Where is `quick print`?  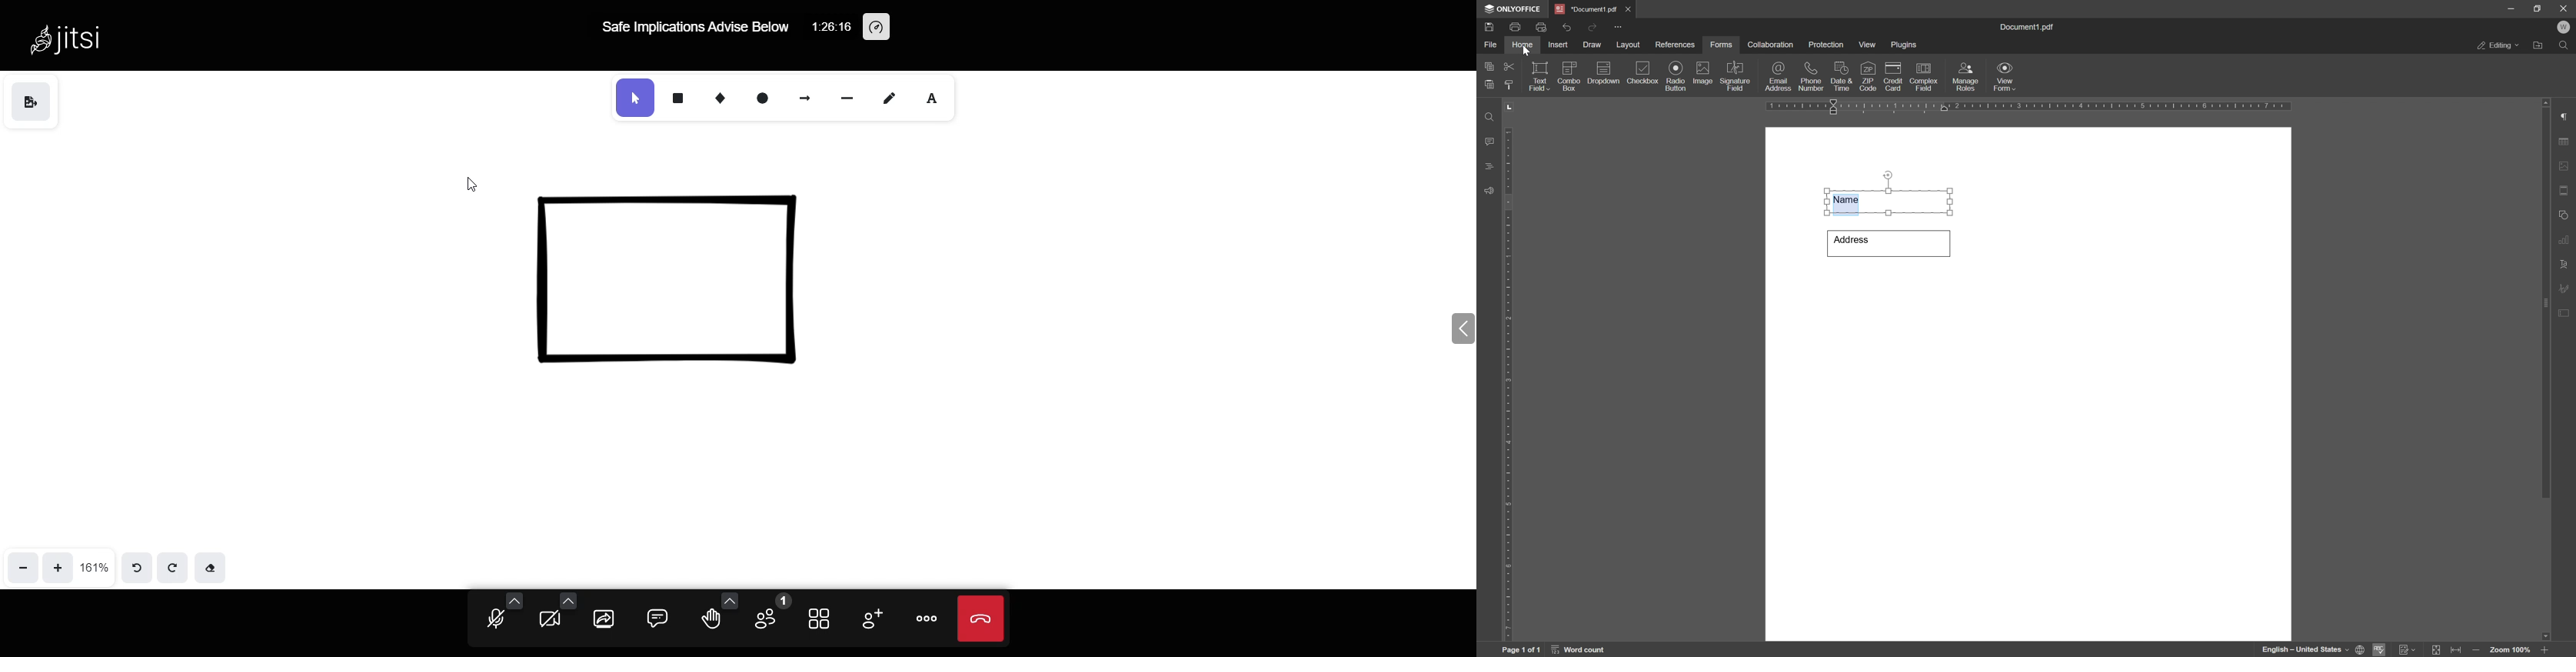 quick print is located at coordinates (1539, 26).